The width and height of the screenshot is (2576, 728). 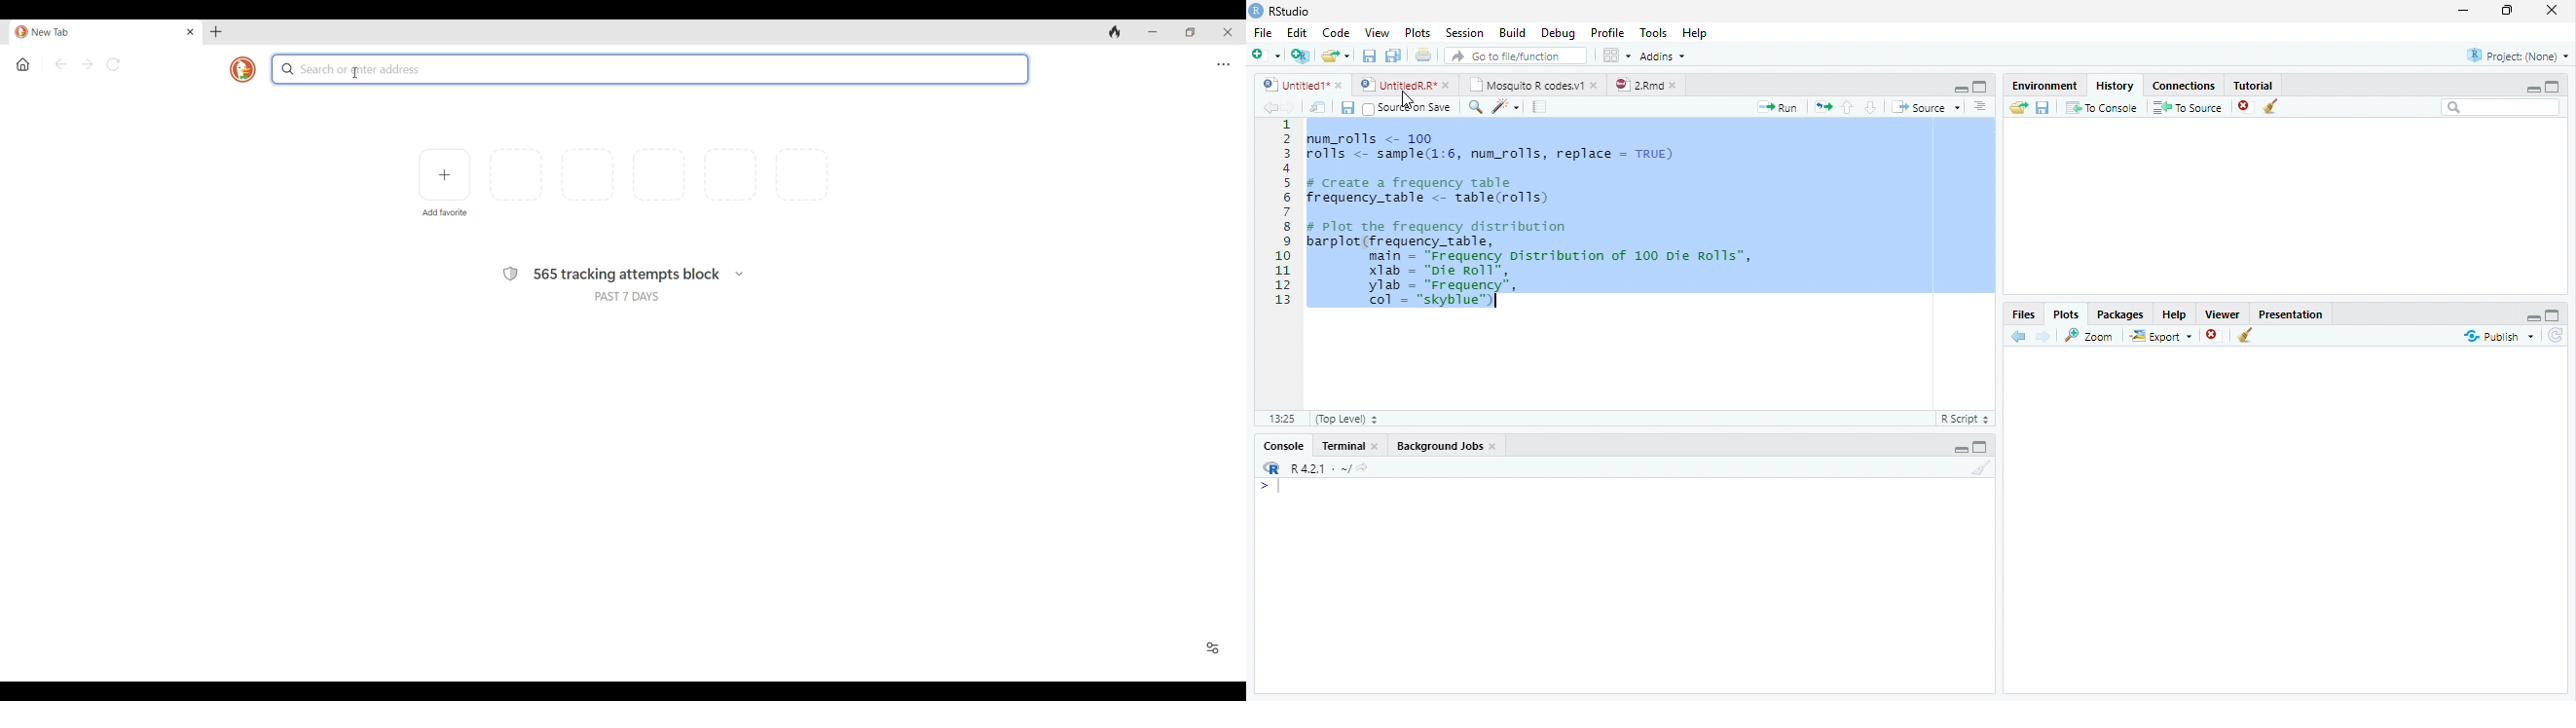 I want to click on History, so click(x=2116, y=84).